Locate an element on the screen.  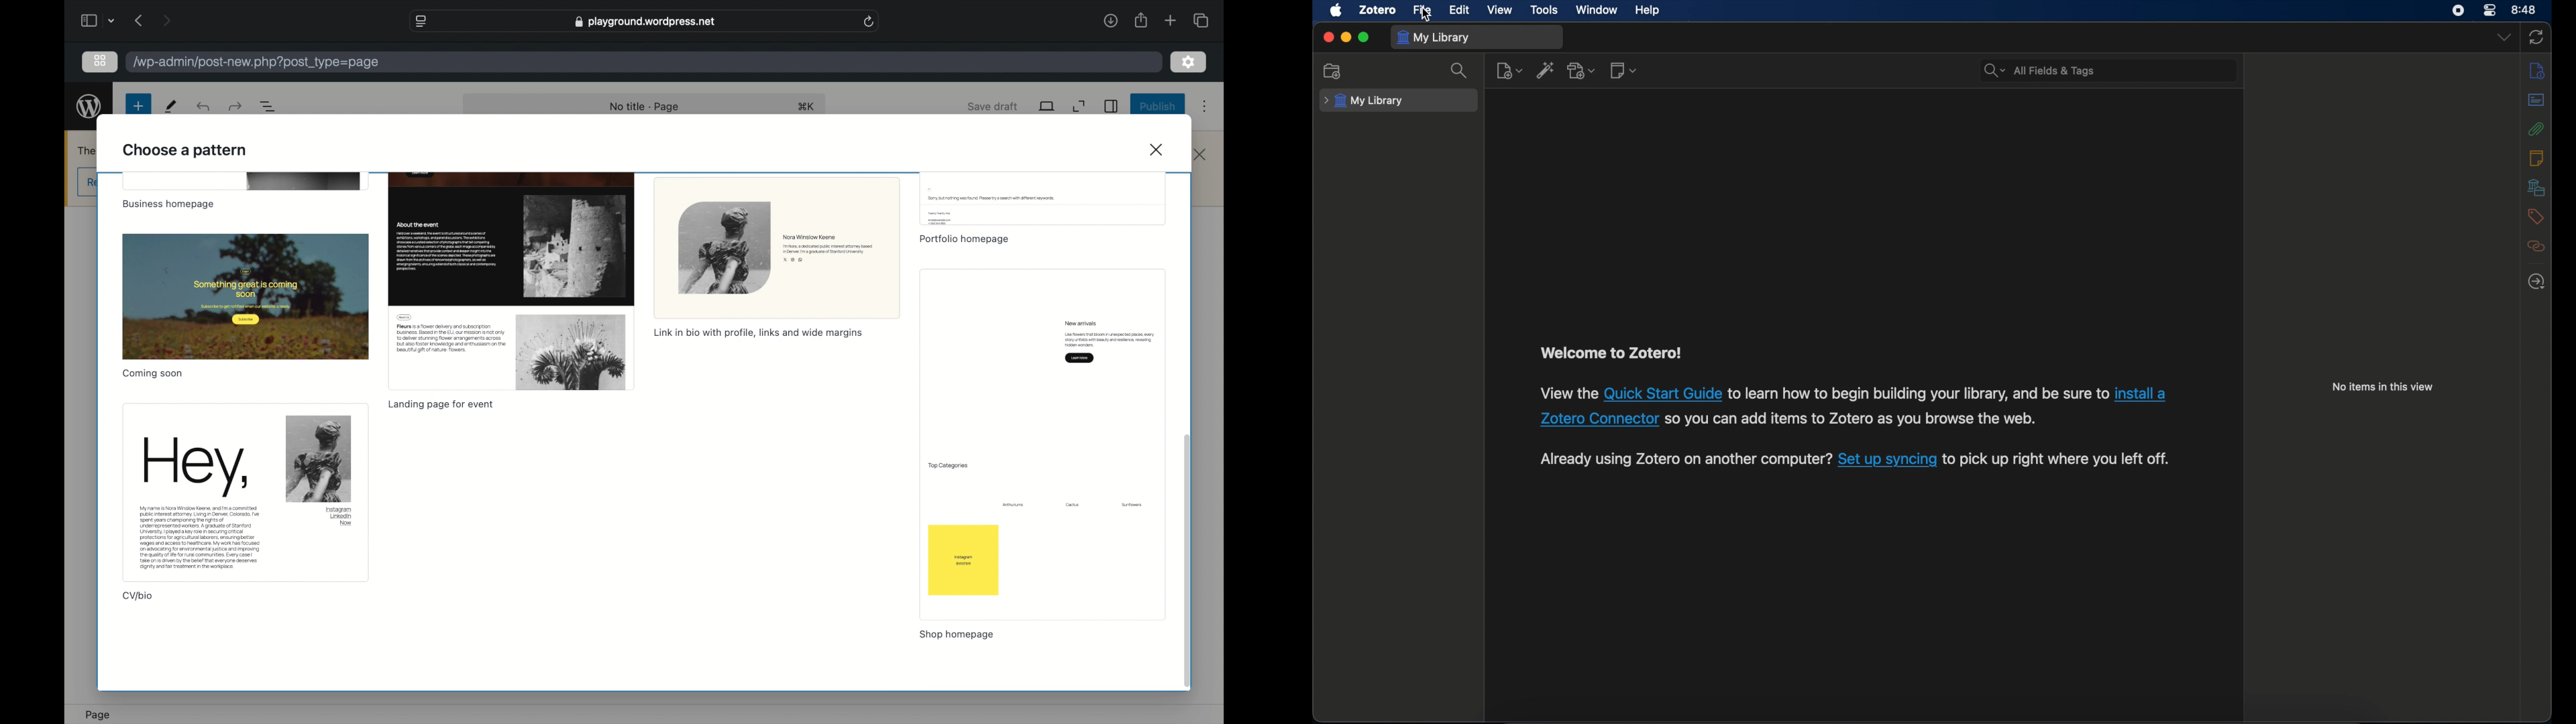
software information is located at coordinates (1568, 394).